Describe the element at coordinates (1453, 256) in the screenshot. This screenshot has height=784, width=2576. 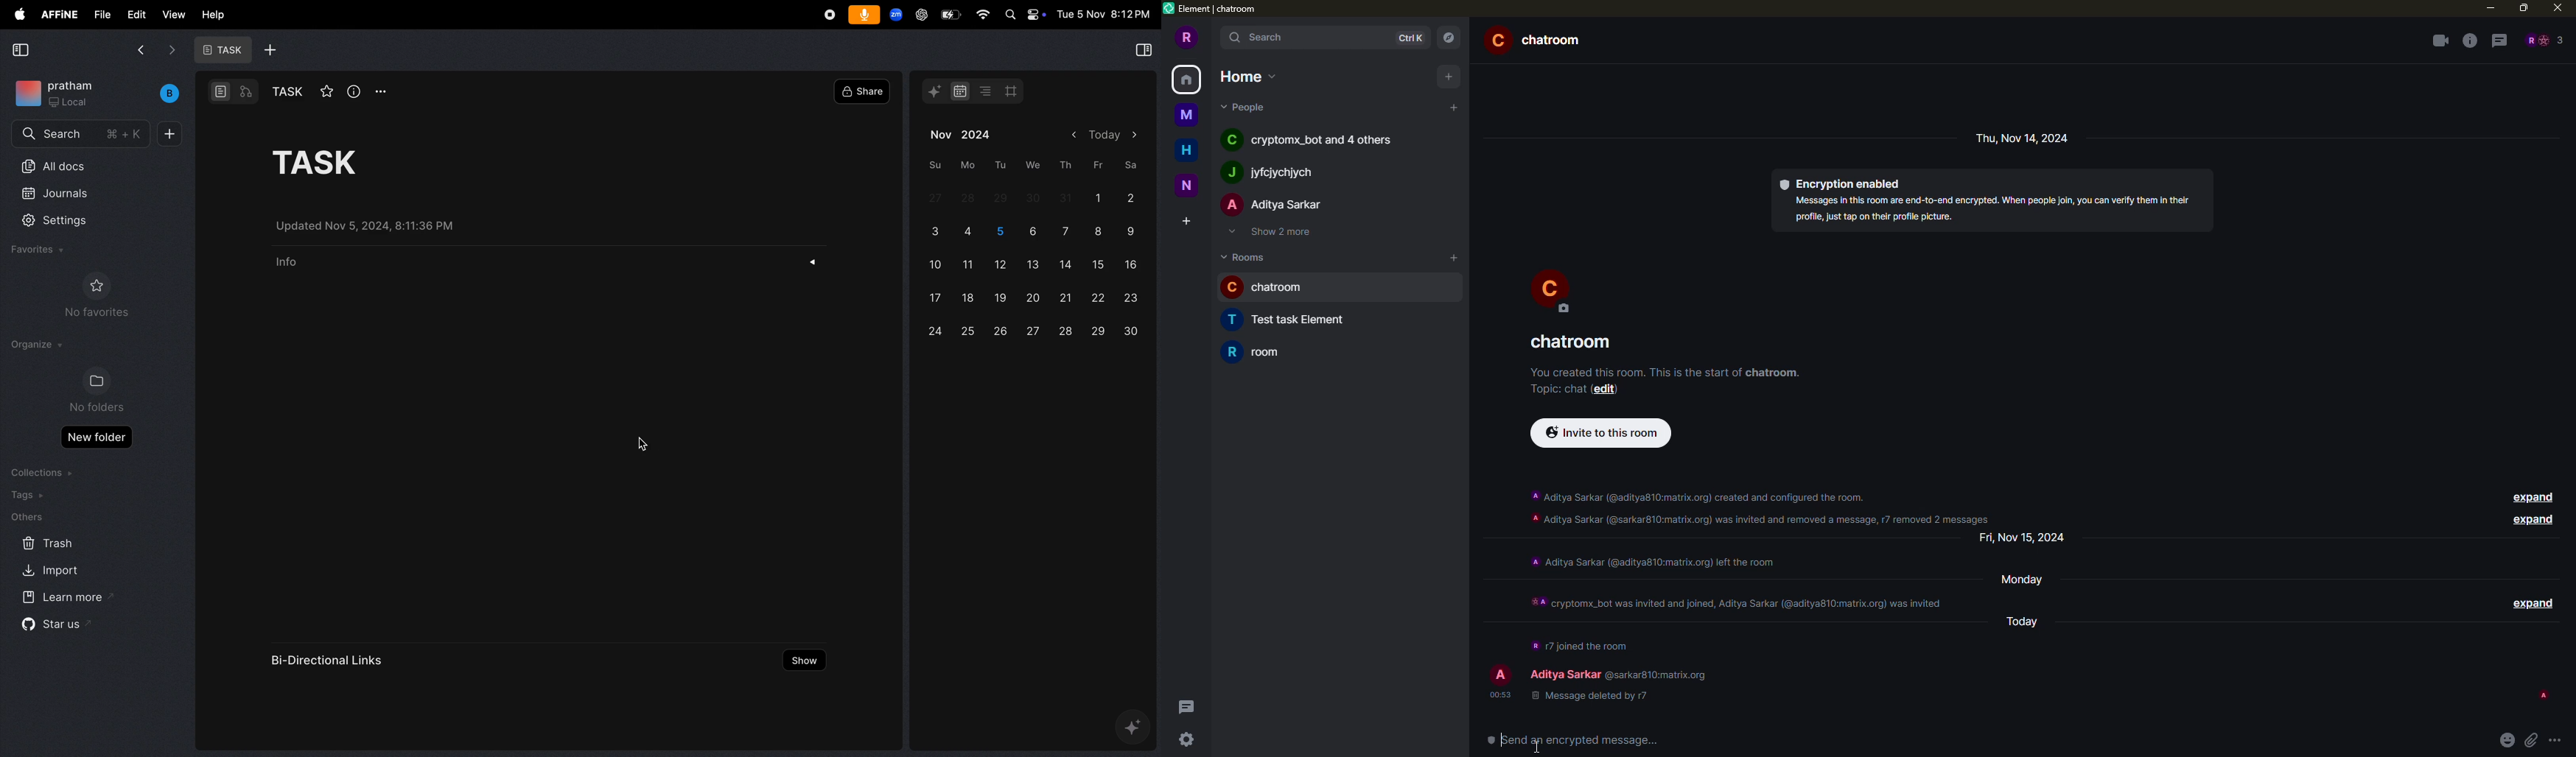
I see `add` at that location.